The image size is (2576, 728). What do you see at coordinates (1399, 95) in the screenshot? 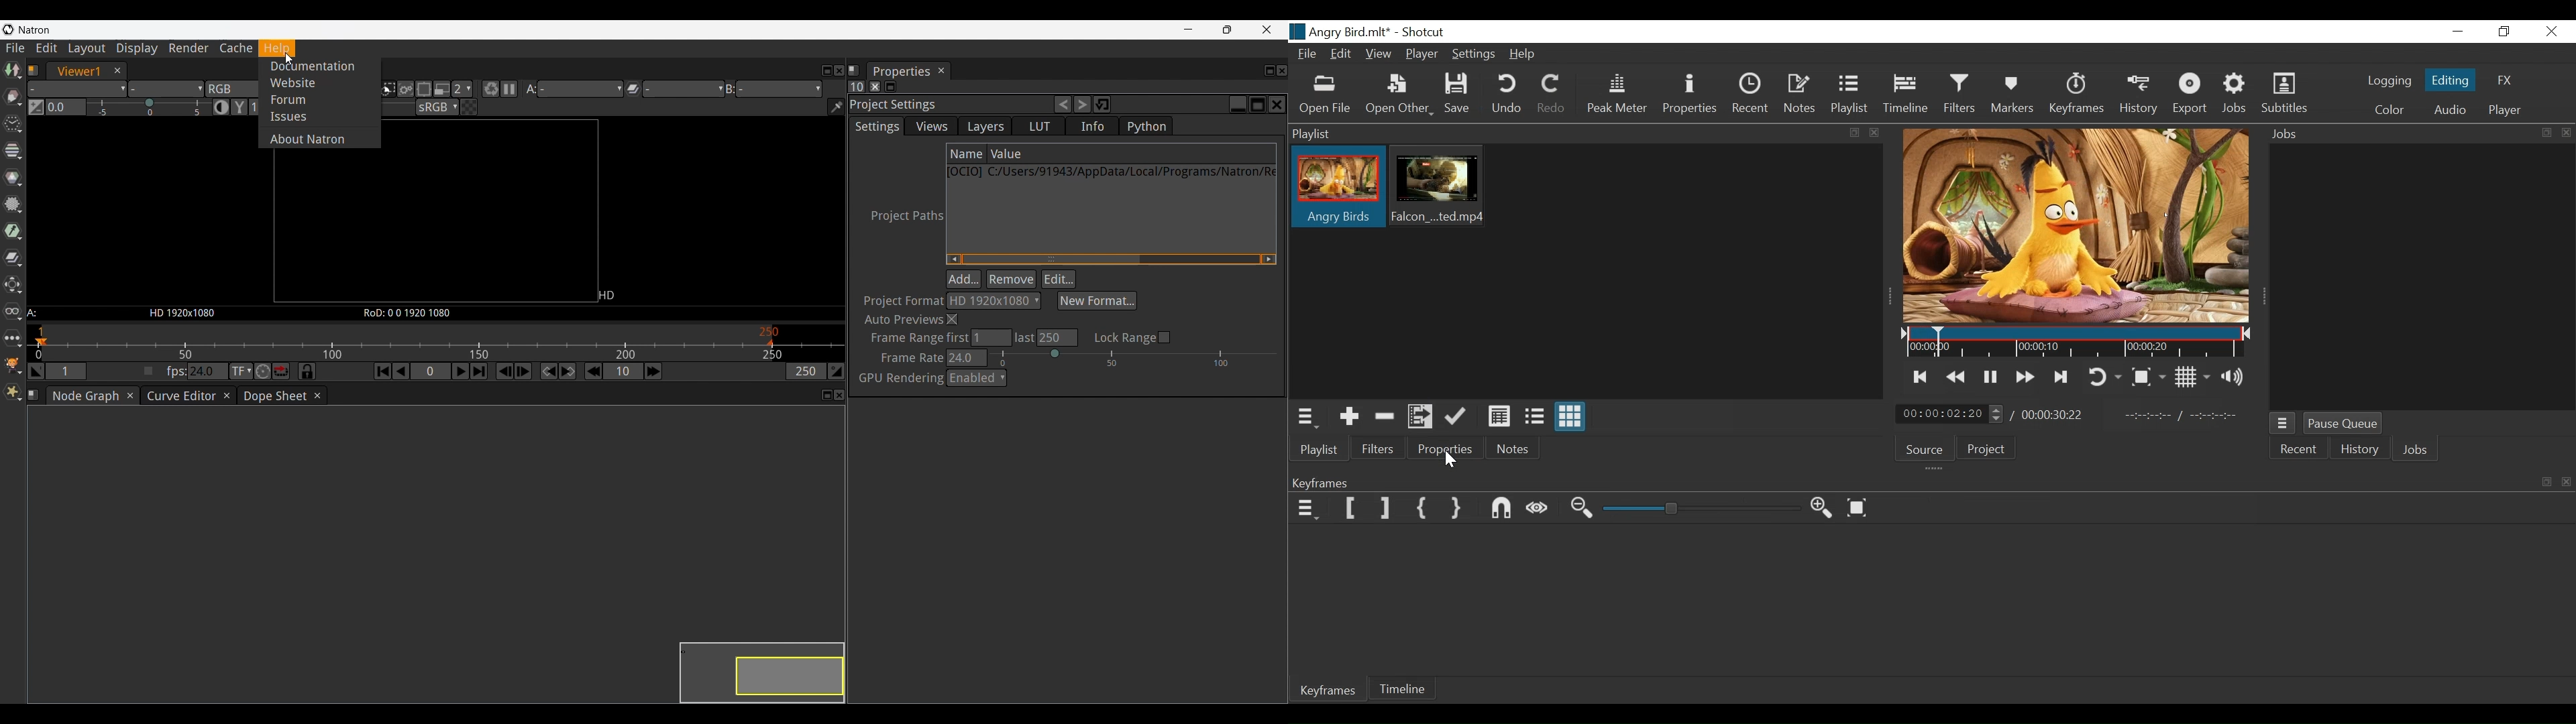
I see `Open Other` at bounding box center [1399, 95].